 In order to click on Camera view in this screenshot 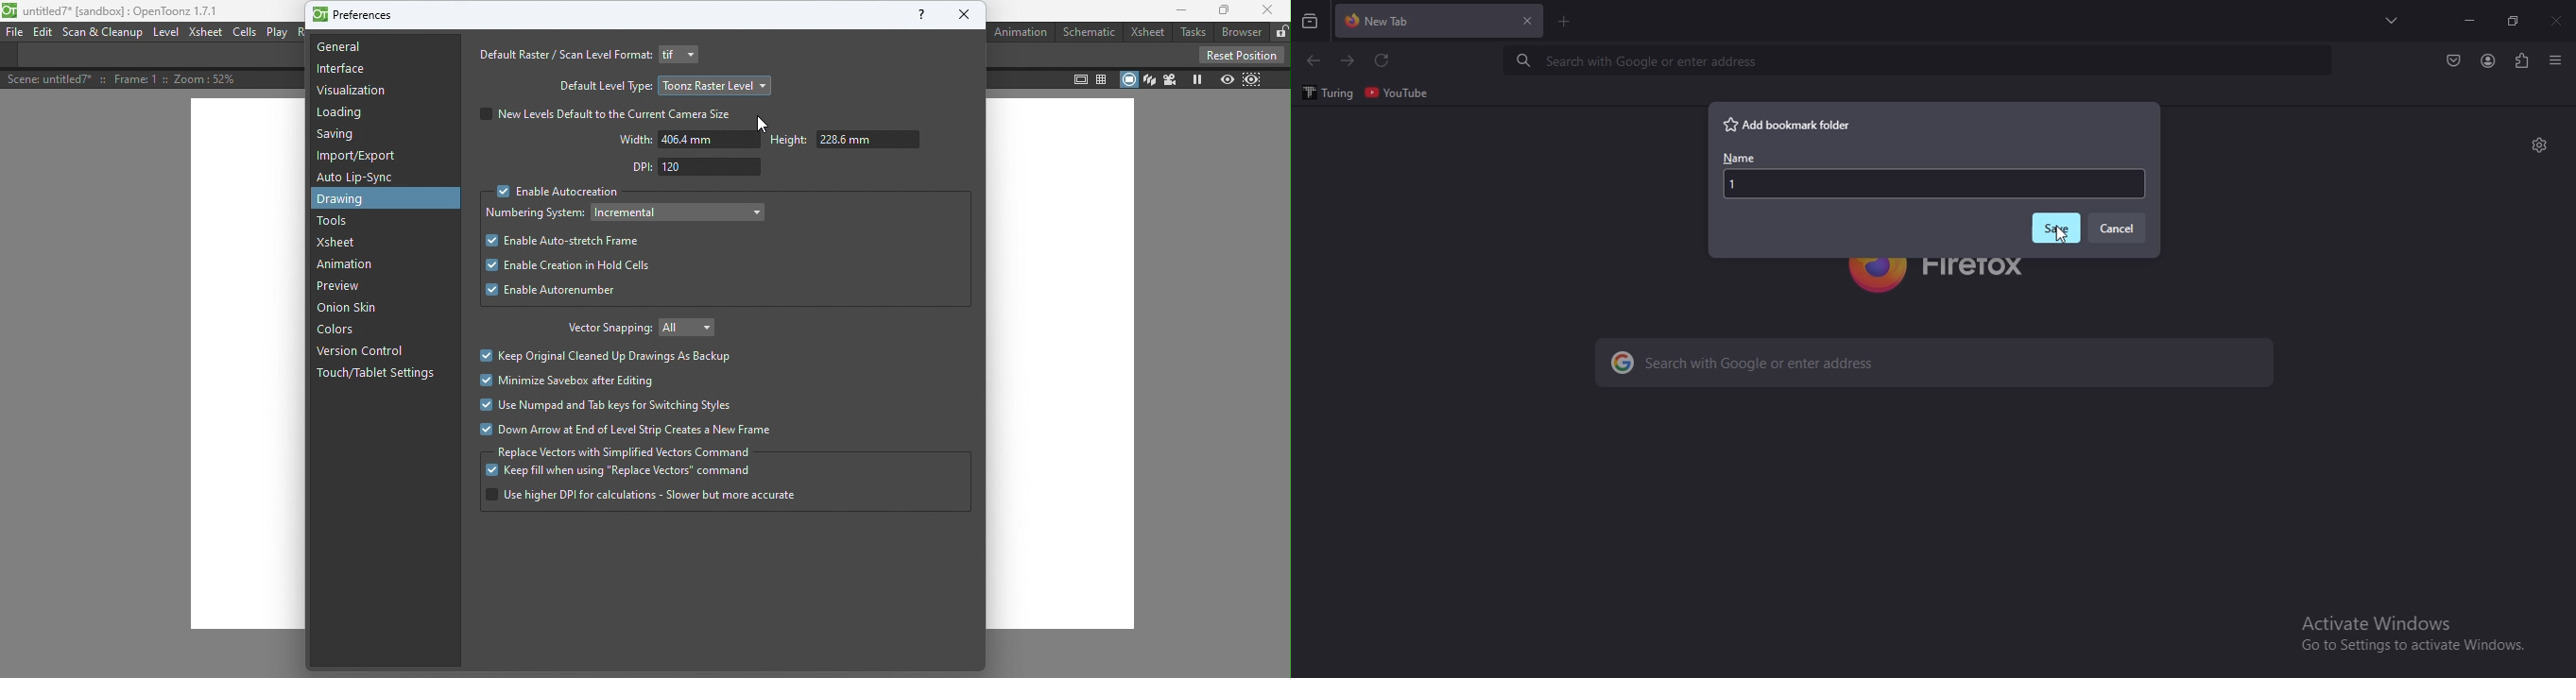, I will do `click(1168, 79)`.